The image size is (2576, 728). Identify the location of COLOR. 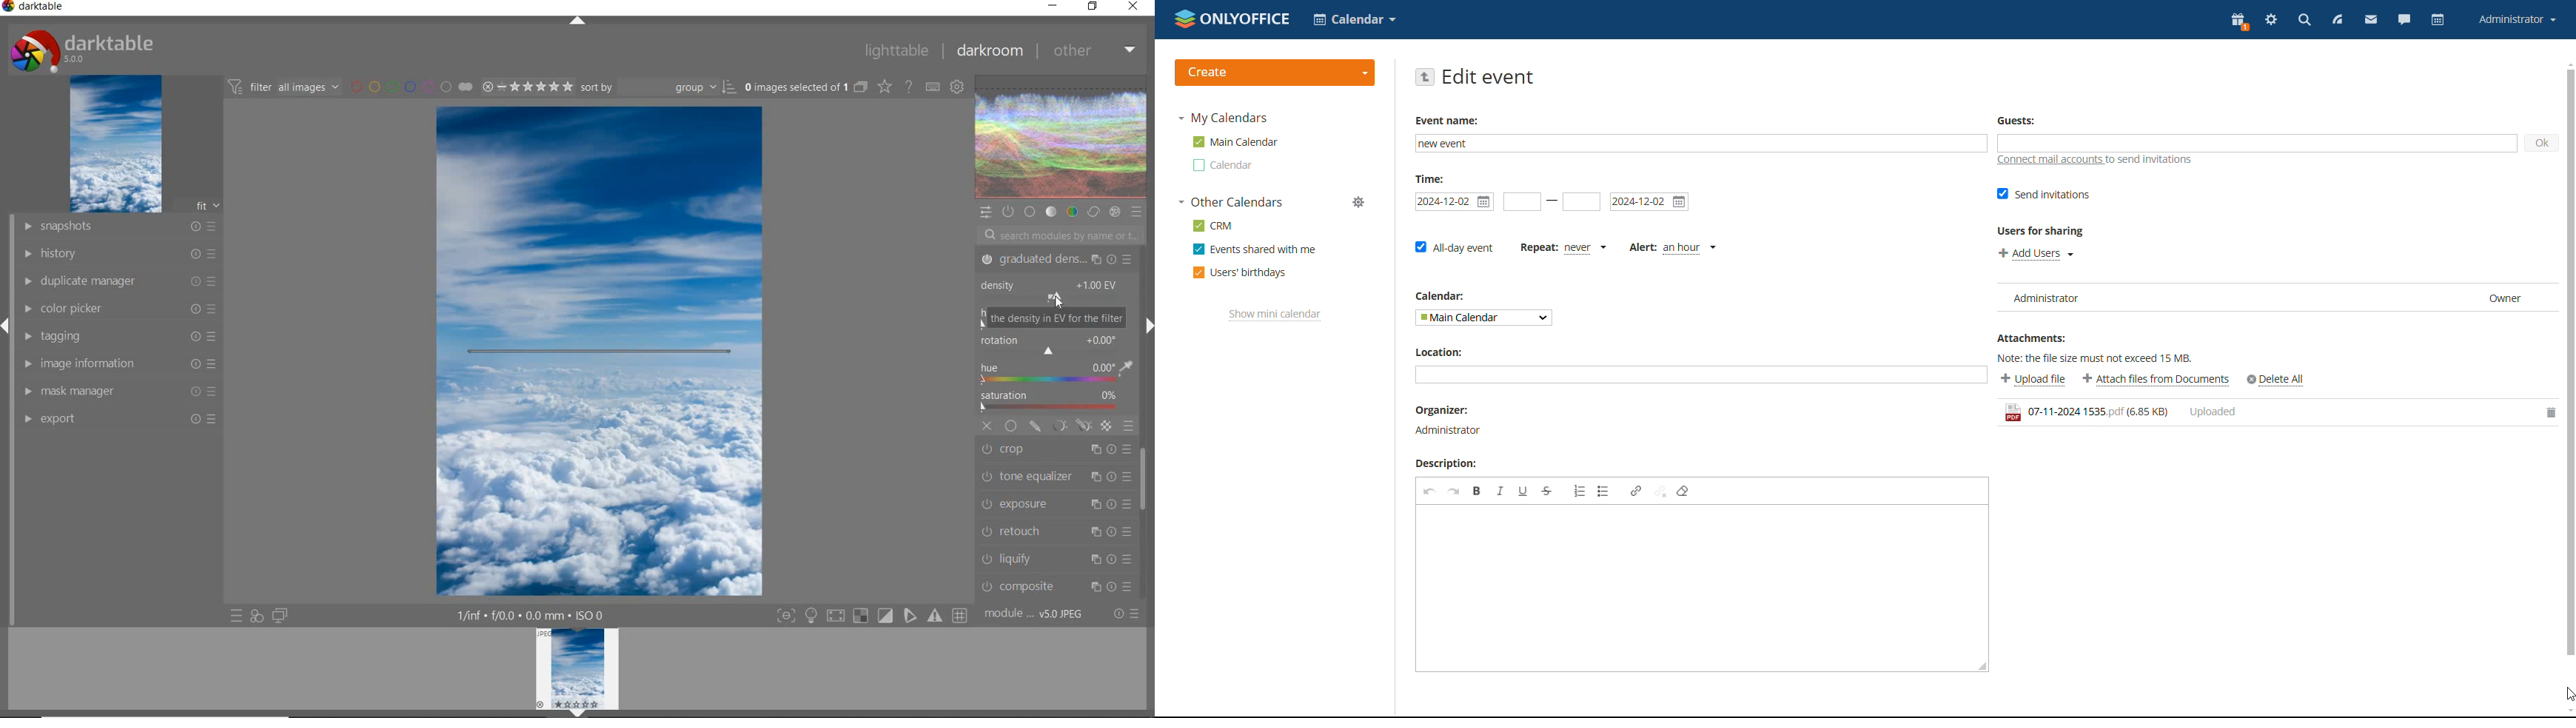
(1072, 213).